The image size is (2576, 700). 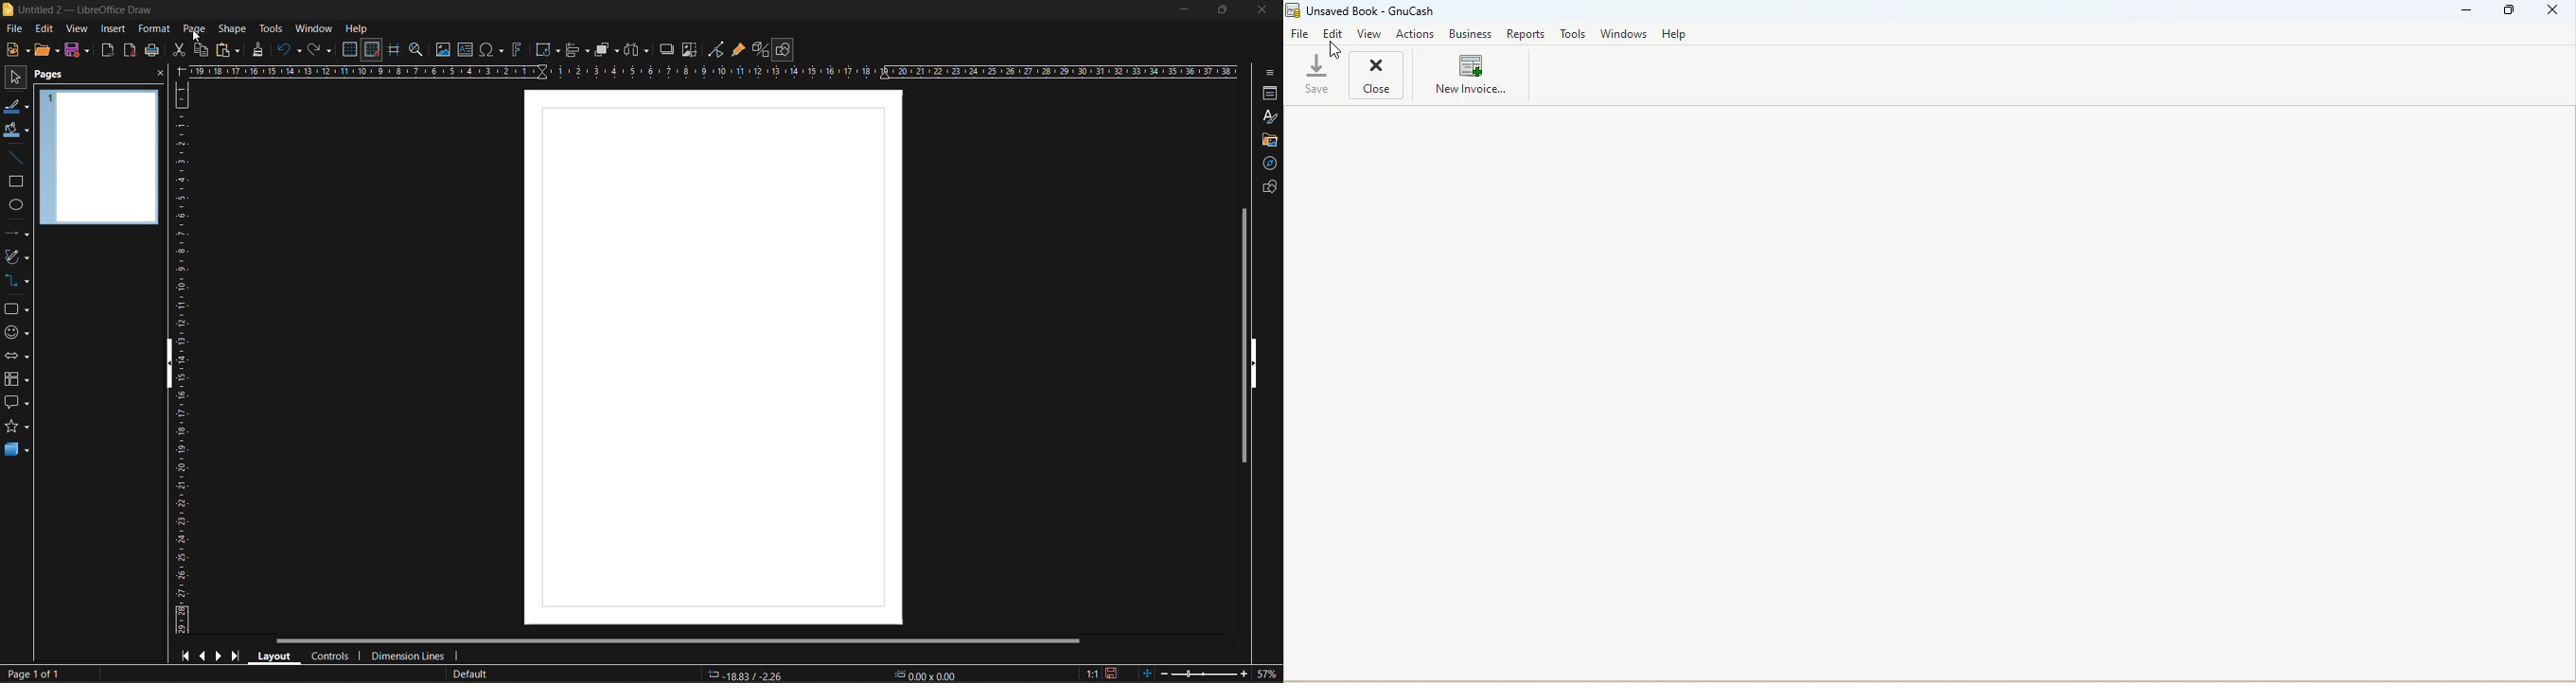 I want to click on page 1 of 1, so click(x=32, y=672).